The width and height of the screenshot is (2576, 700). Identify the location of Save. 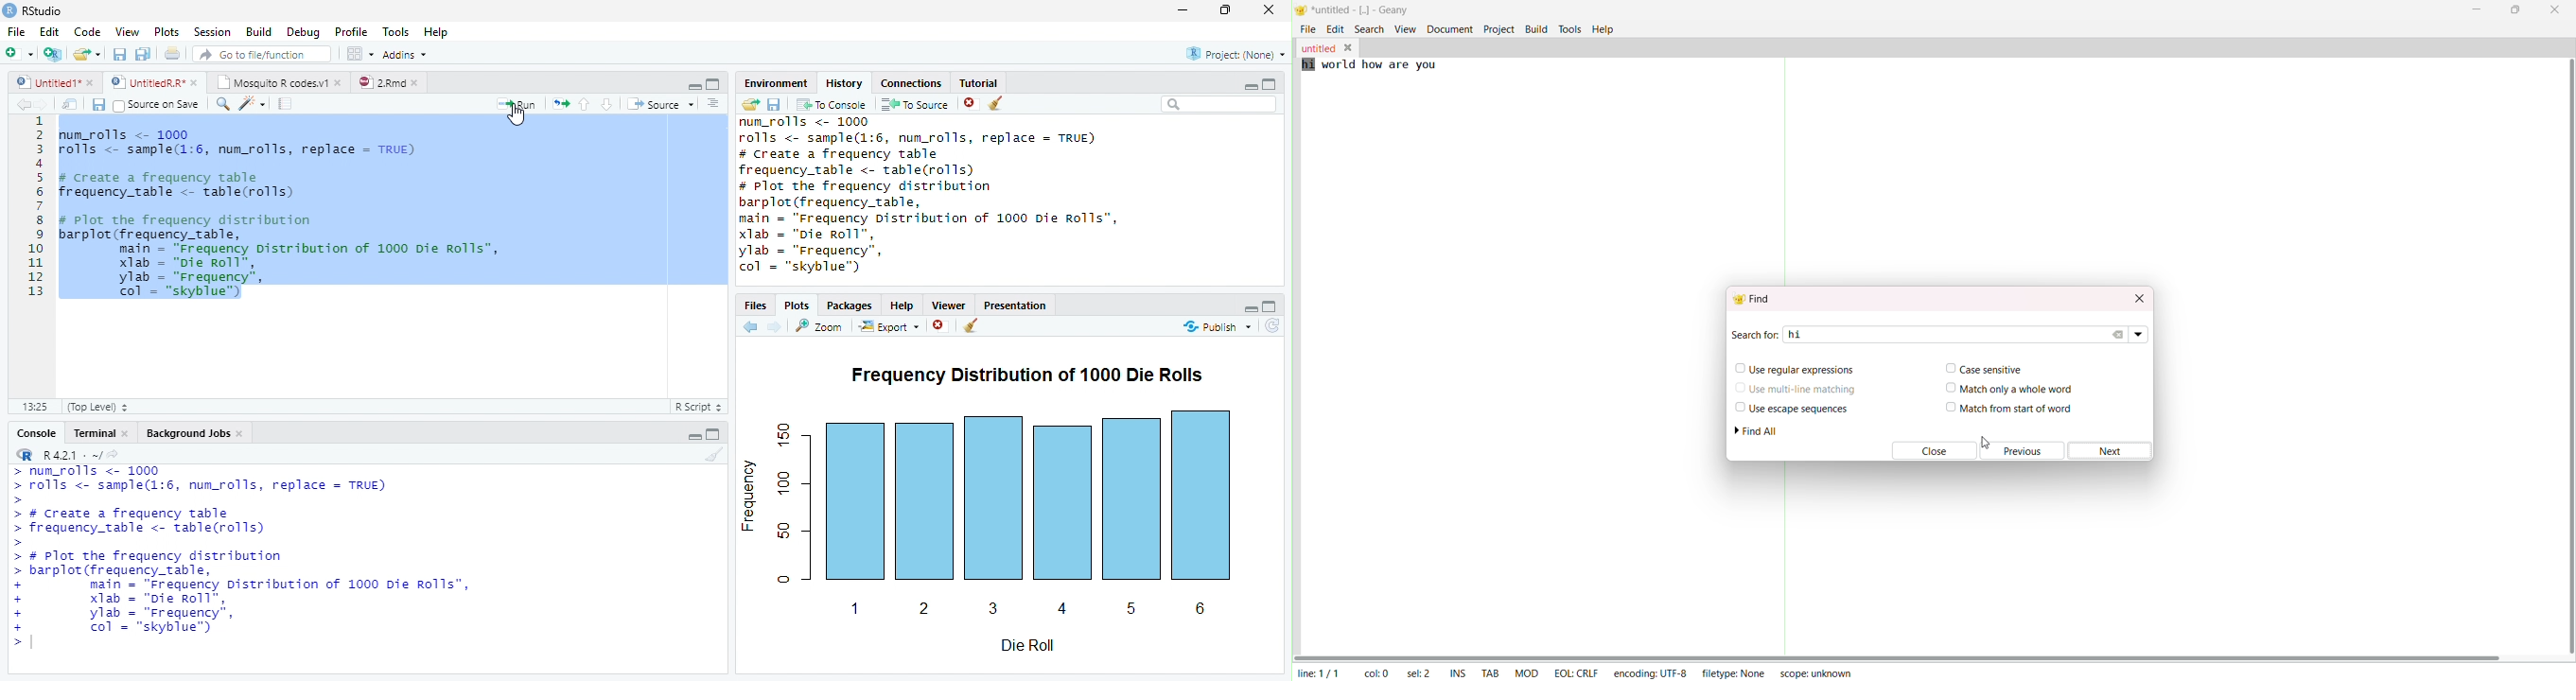
(97, 104).